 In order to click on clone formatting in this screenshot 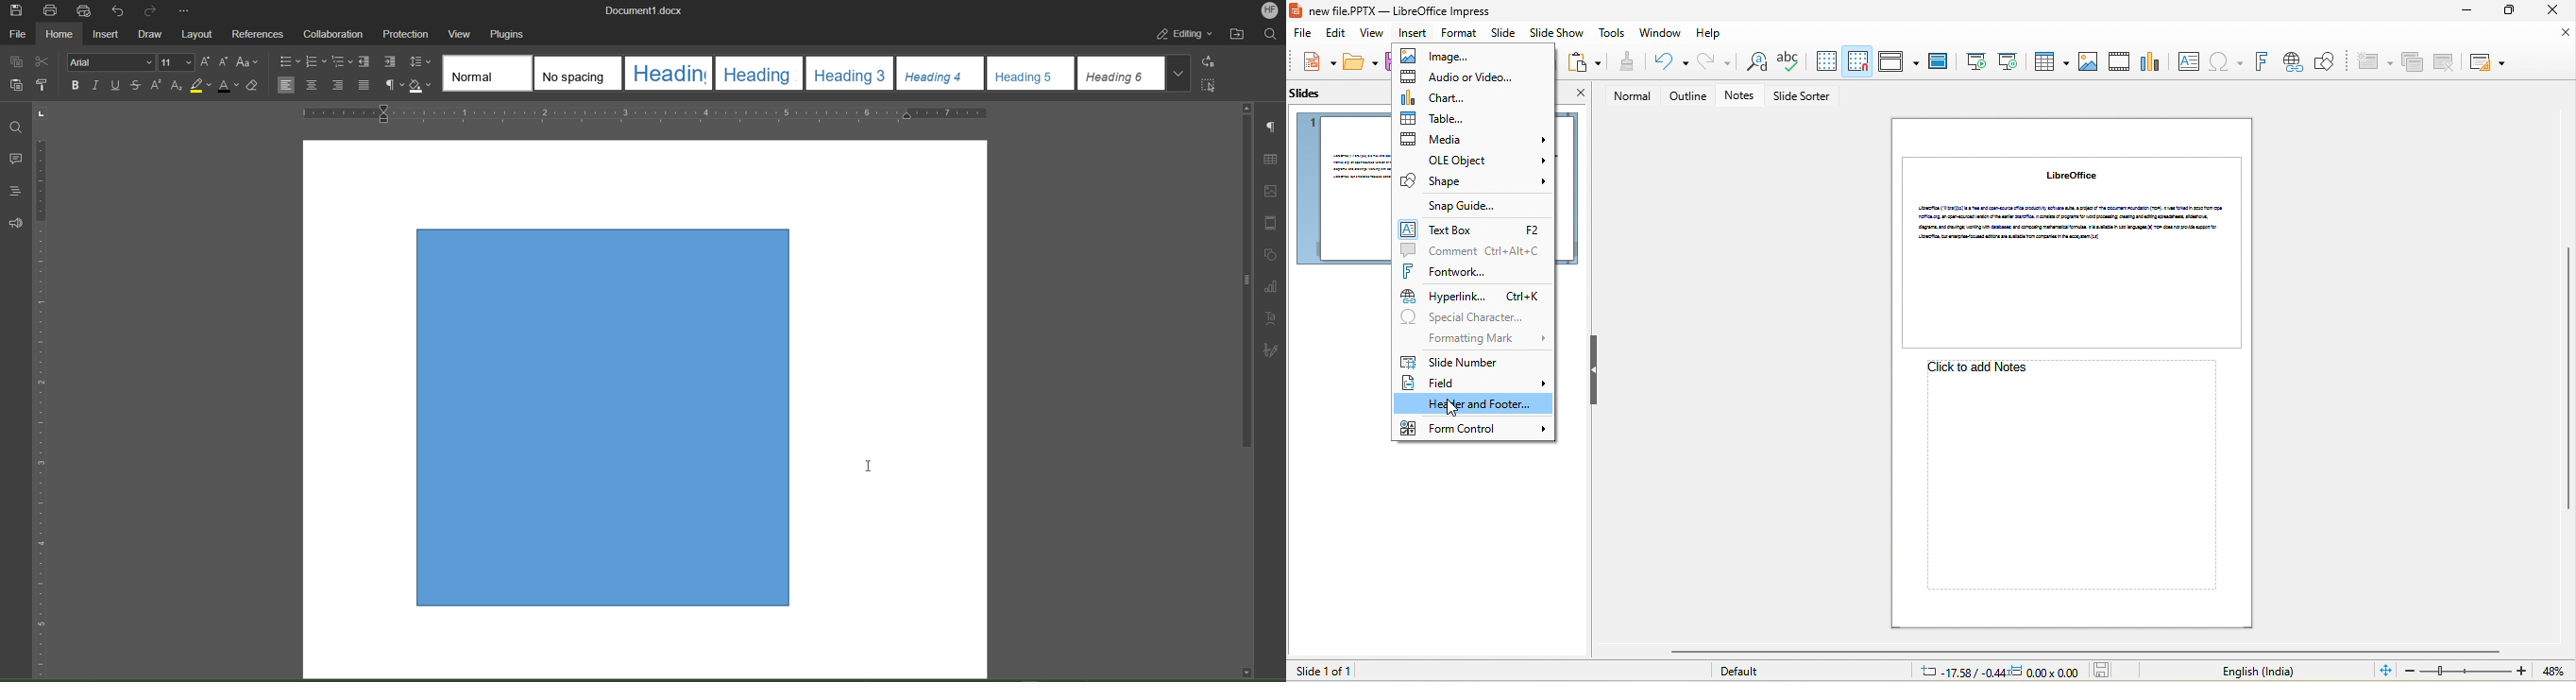, I will do `click(1625, 62)`.